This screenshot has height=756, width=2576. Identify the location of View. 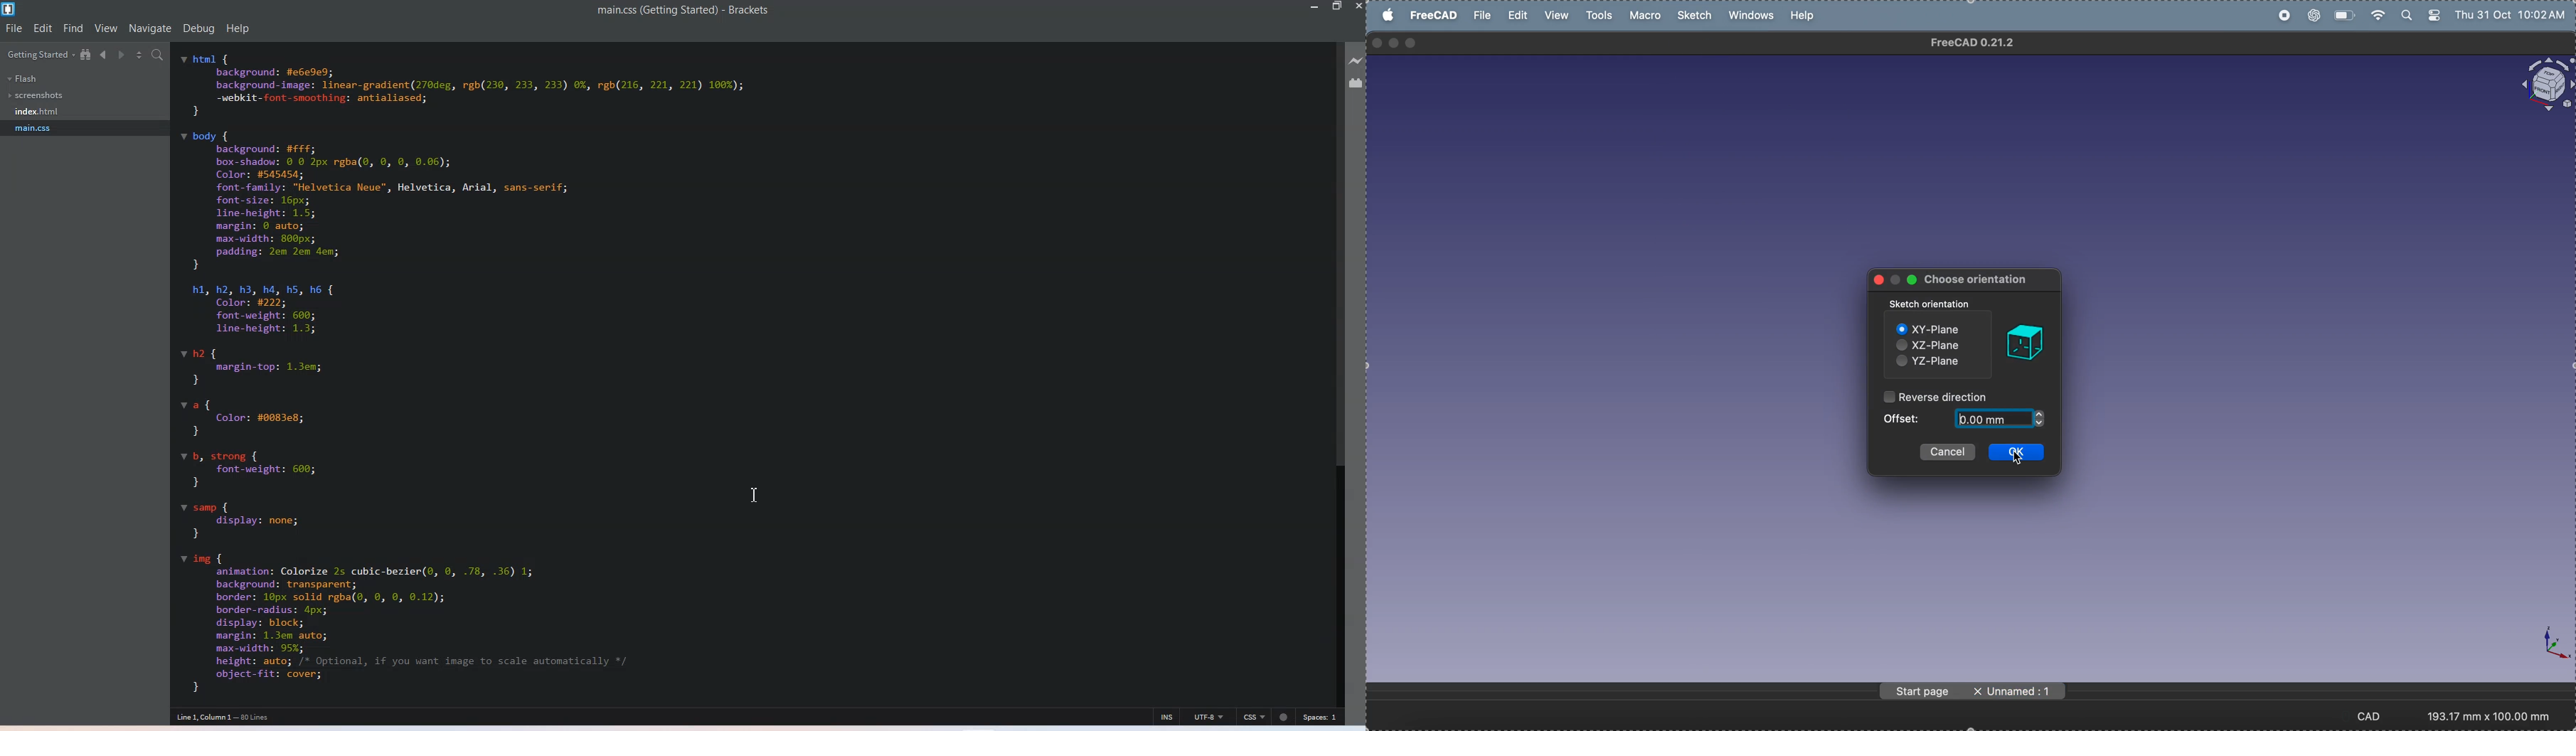
(107, 28).